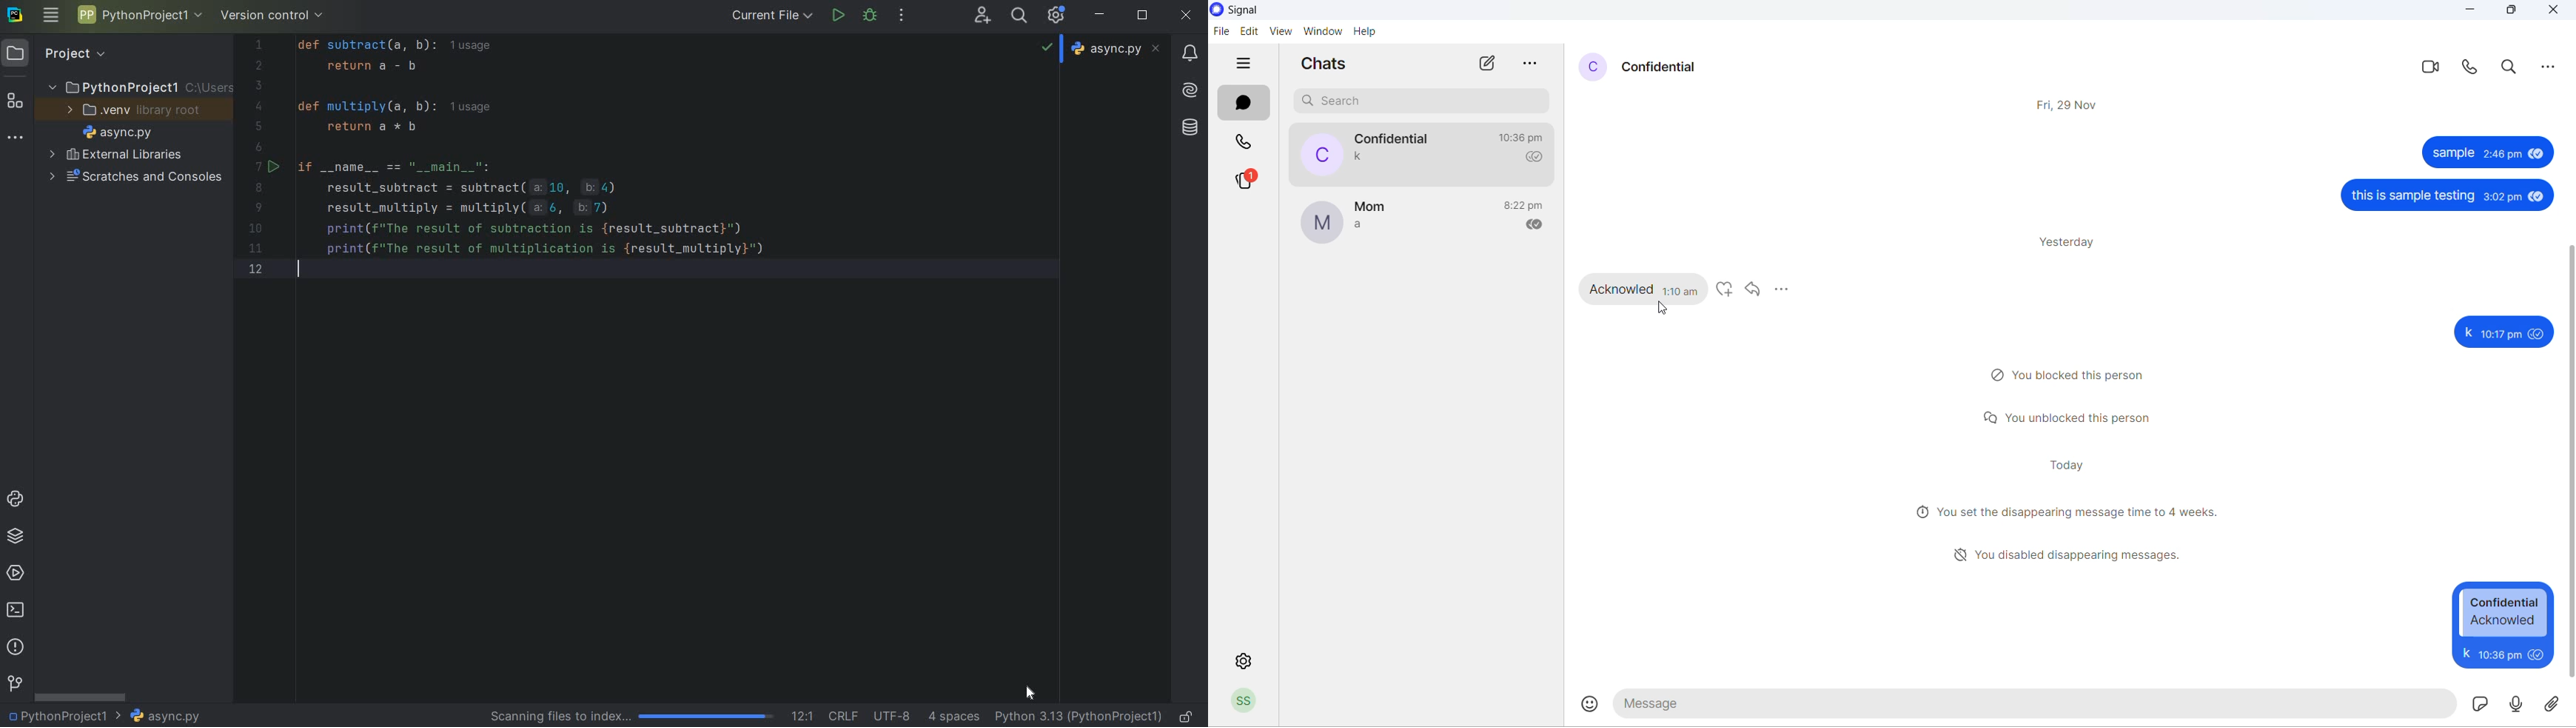  I want to click on edit, so click(1249, 31).